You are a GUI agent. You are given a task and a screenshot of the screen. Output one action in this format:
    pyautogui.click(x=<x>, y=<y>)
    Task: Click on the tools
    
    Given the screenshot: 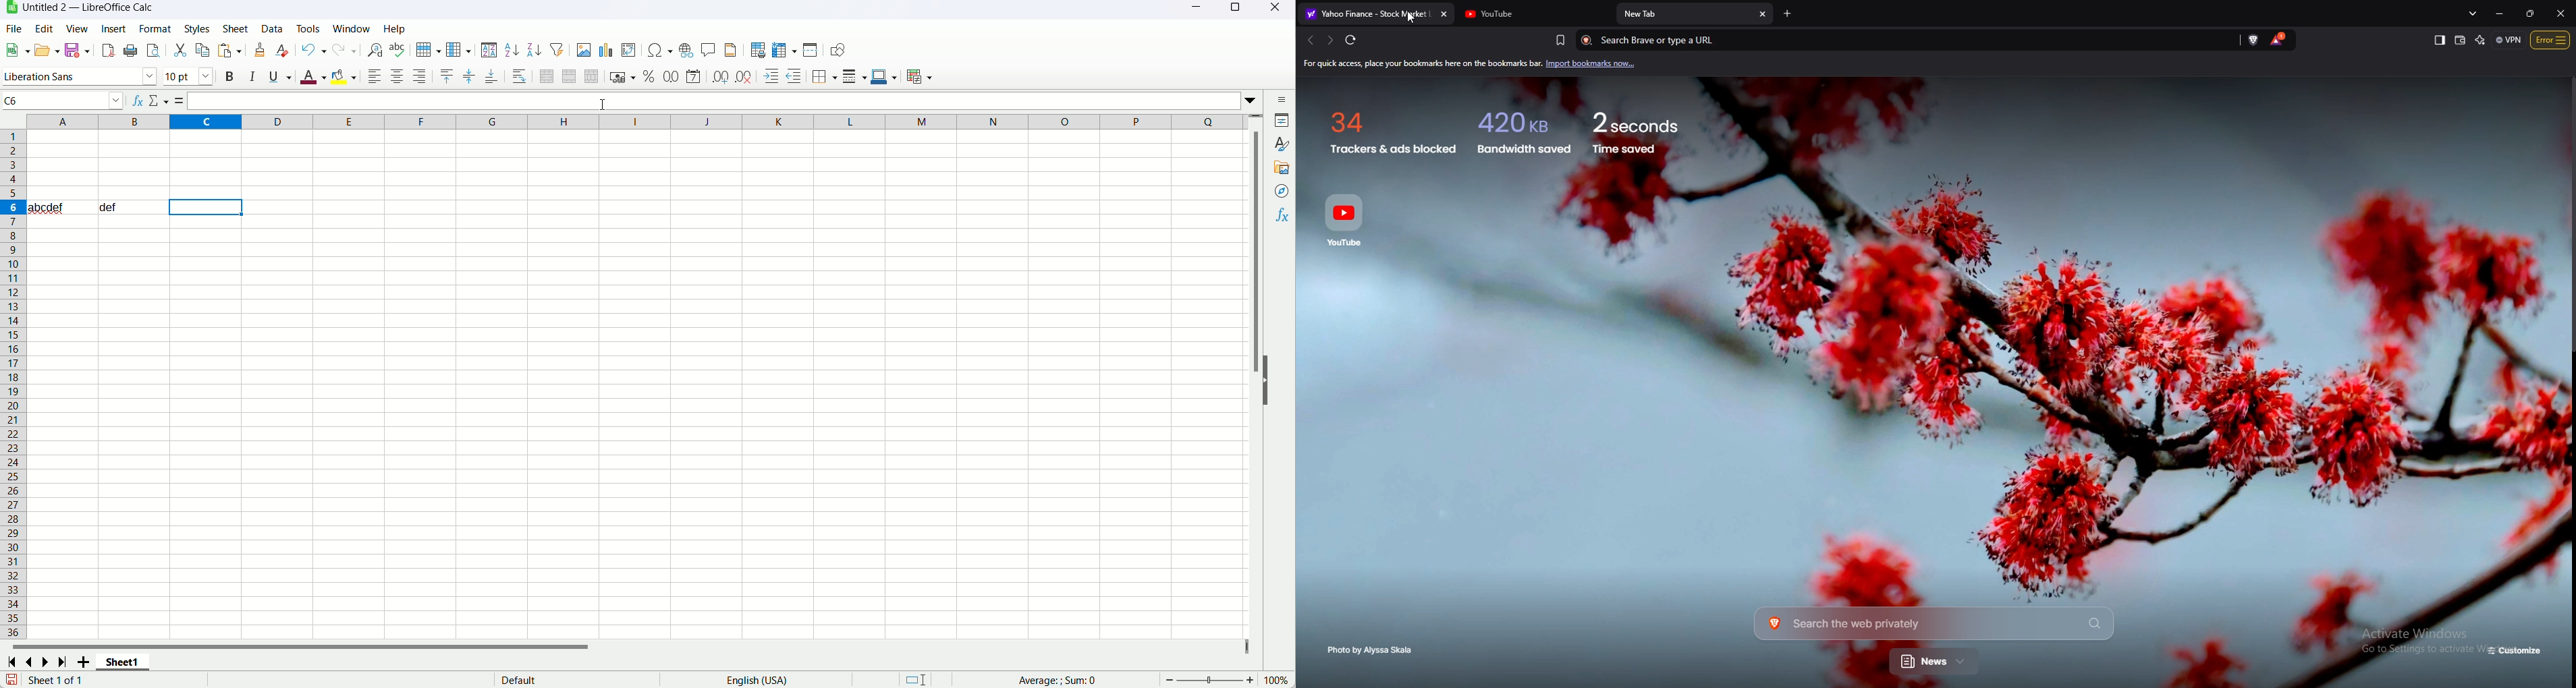 What is the action you would take?
    pyautogui.click(x=309, y=28)
    